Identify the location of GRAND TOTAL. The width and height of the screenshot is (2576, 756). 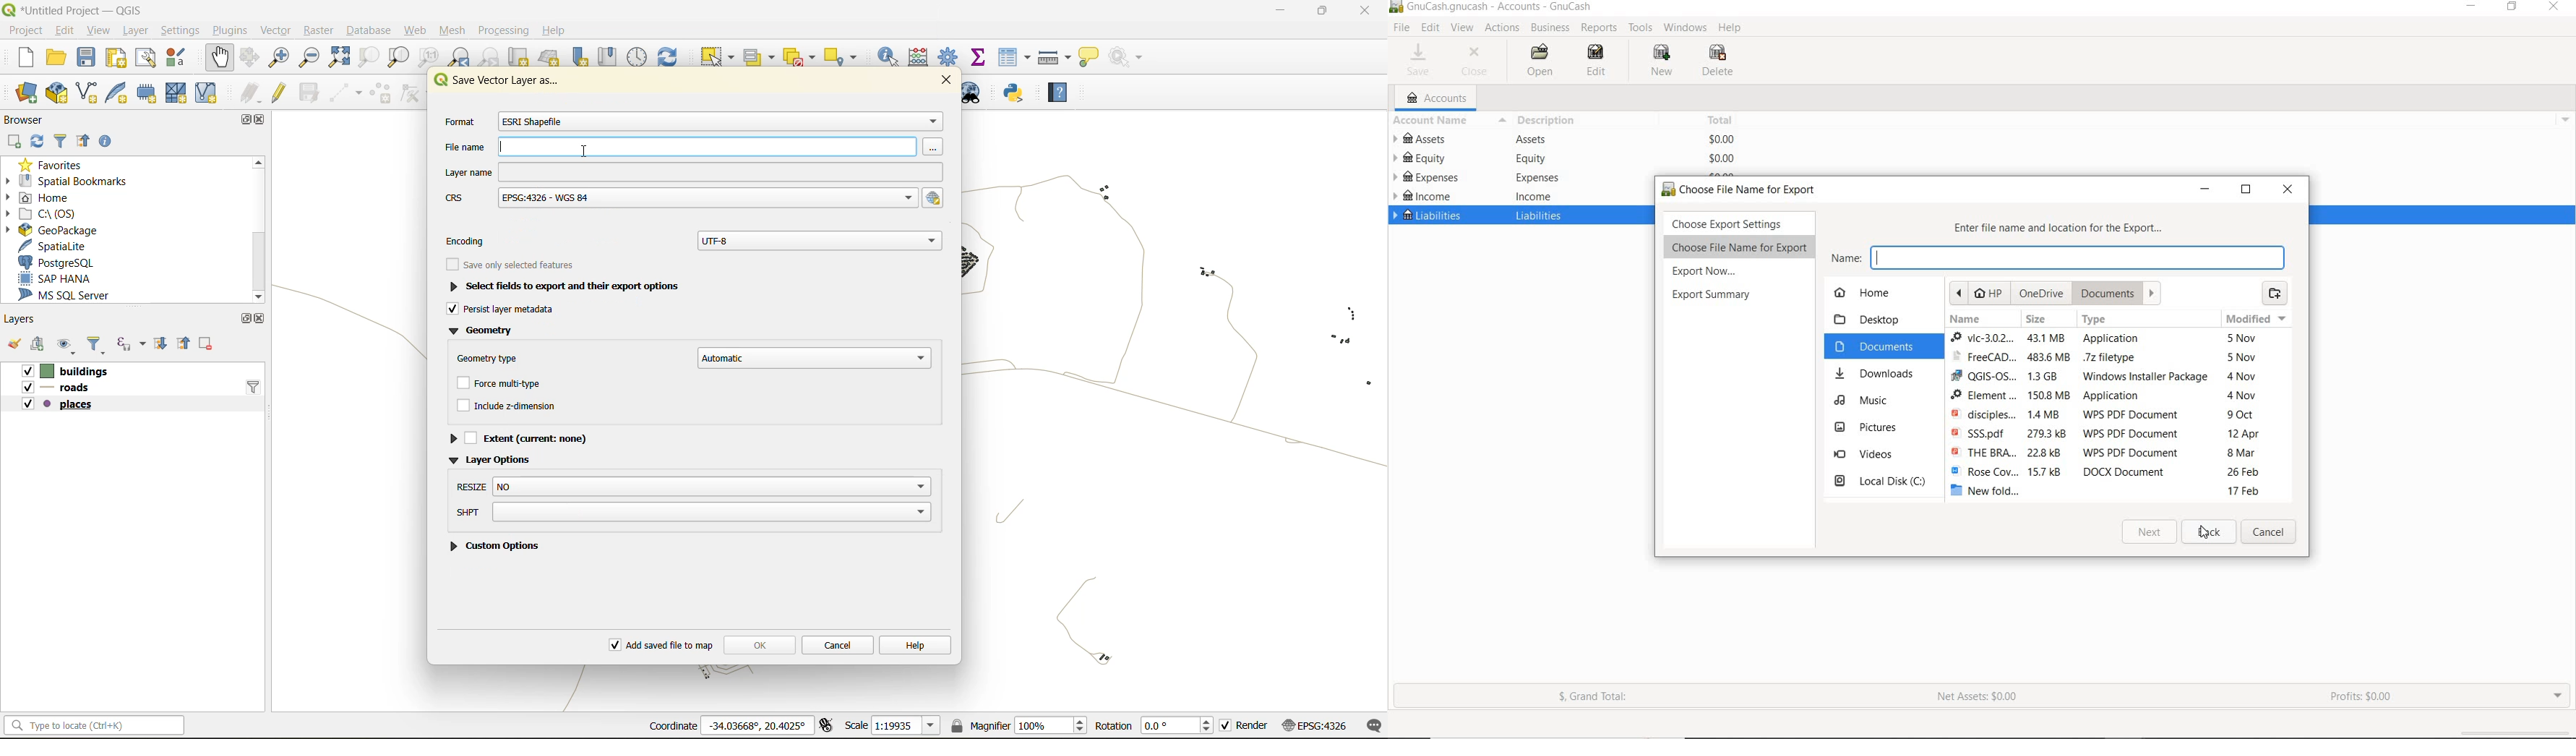
(1592, 697).